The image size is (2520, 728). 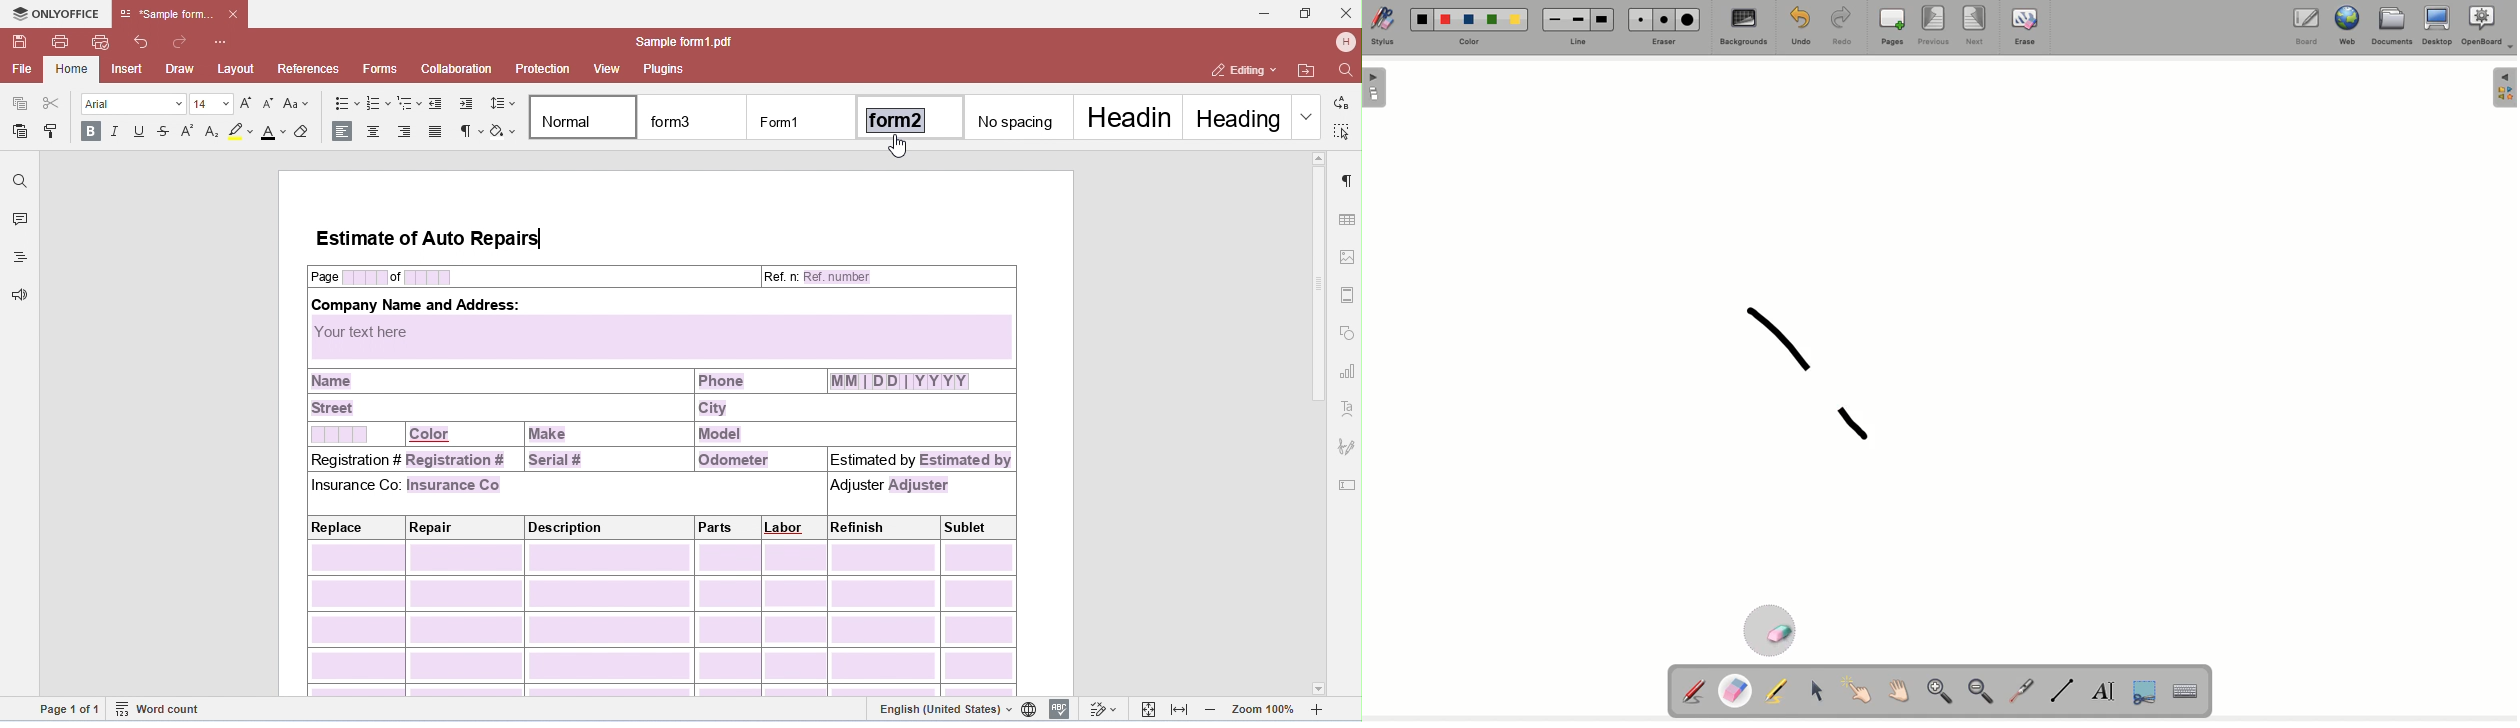 I want to click on Web, so click(x=2350, y=26).